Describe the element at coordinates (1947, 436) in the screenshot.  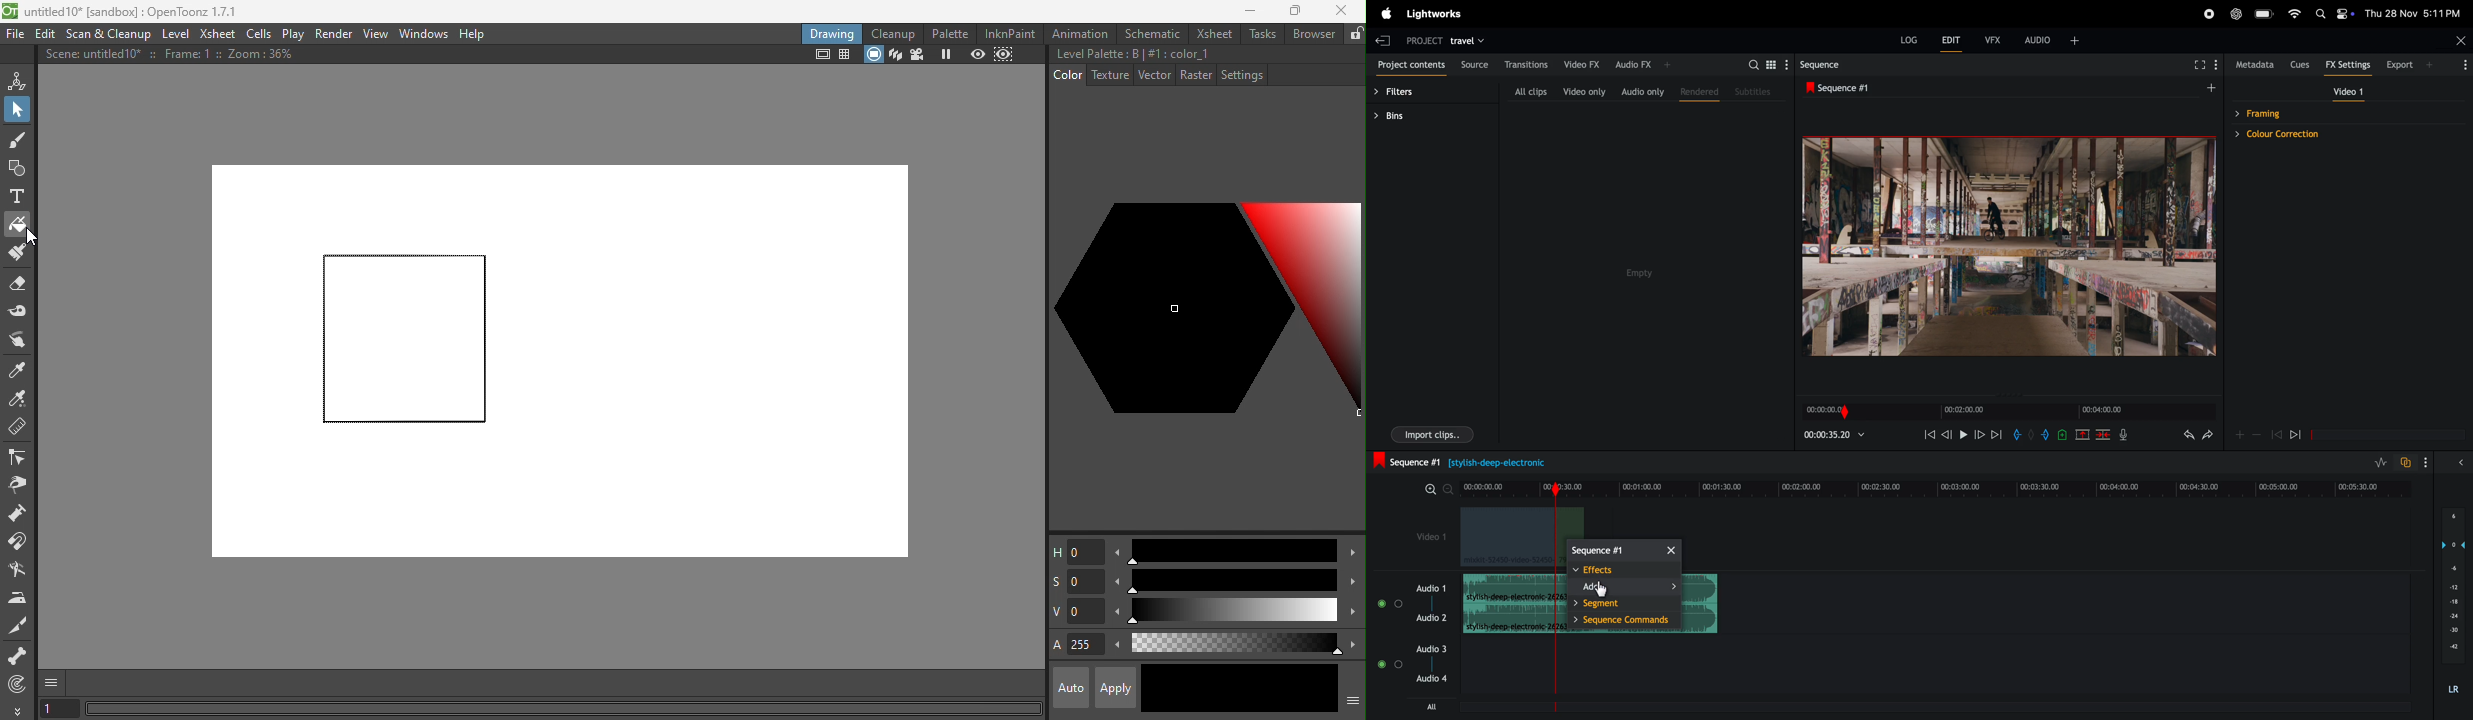
I see `backward` at that location.